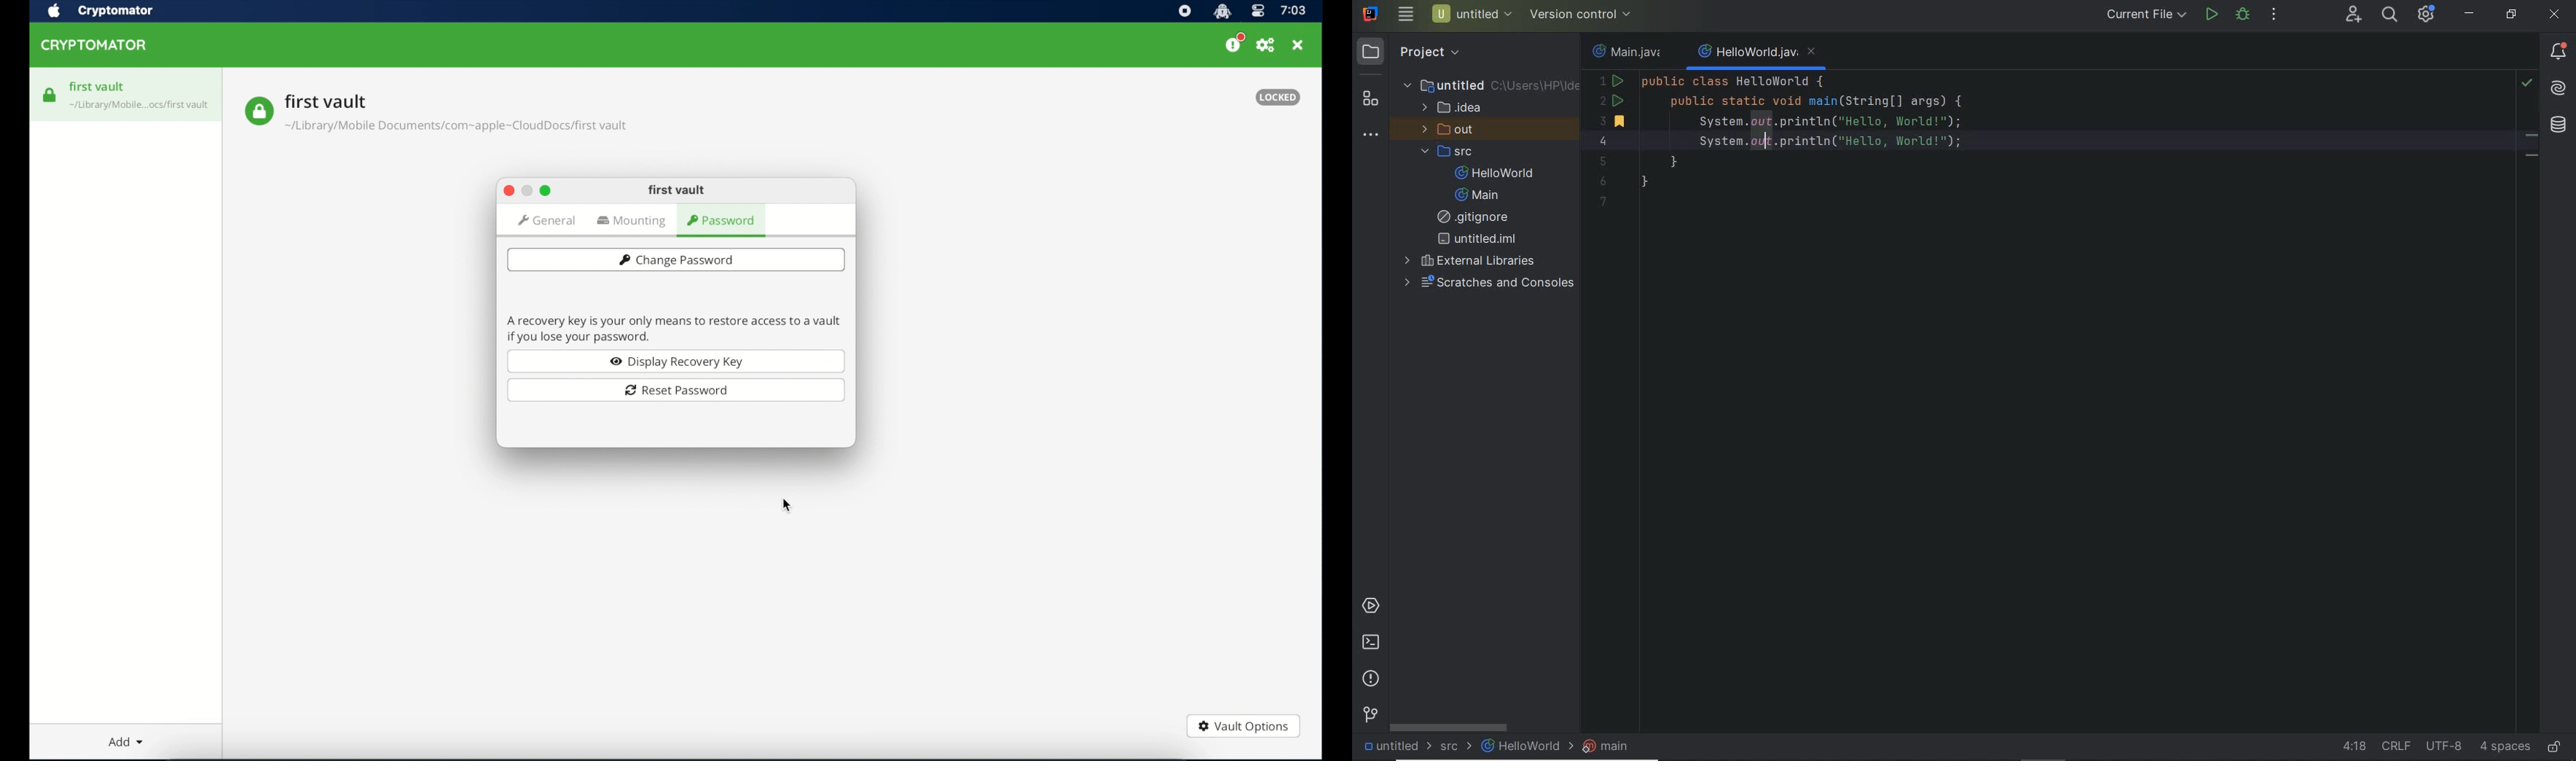  Describe the element at coordinates (2559, 125) in the screenshot. I see `Database` at that location.